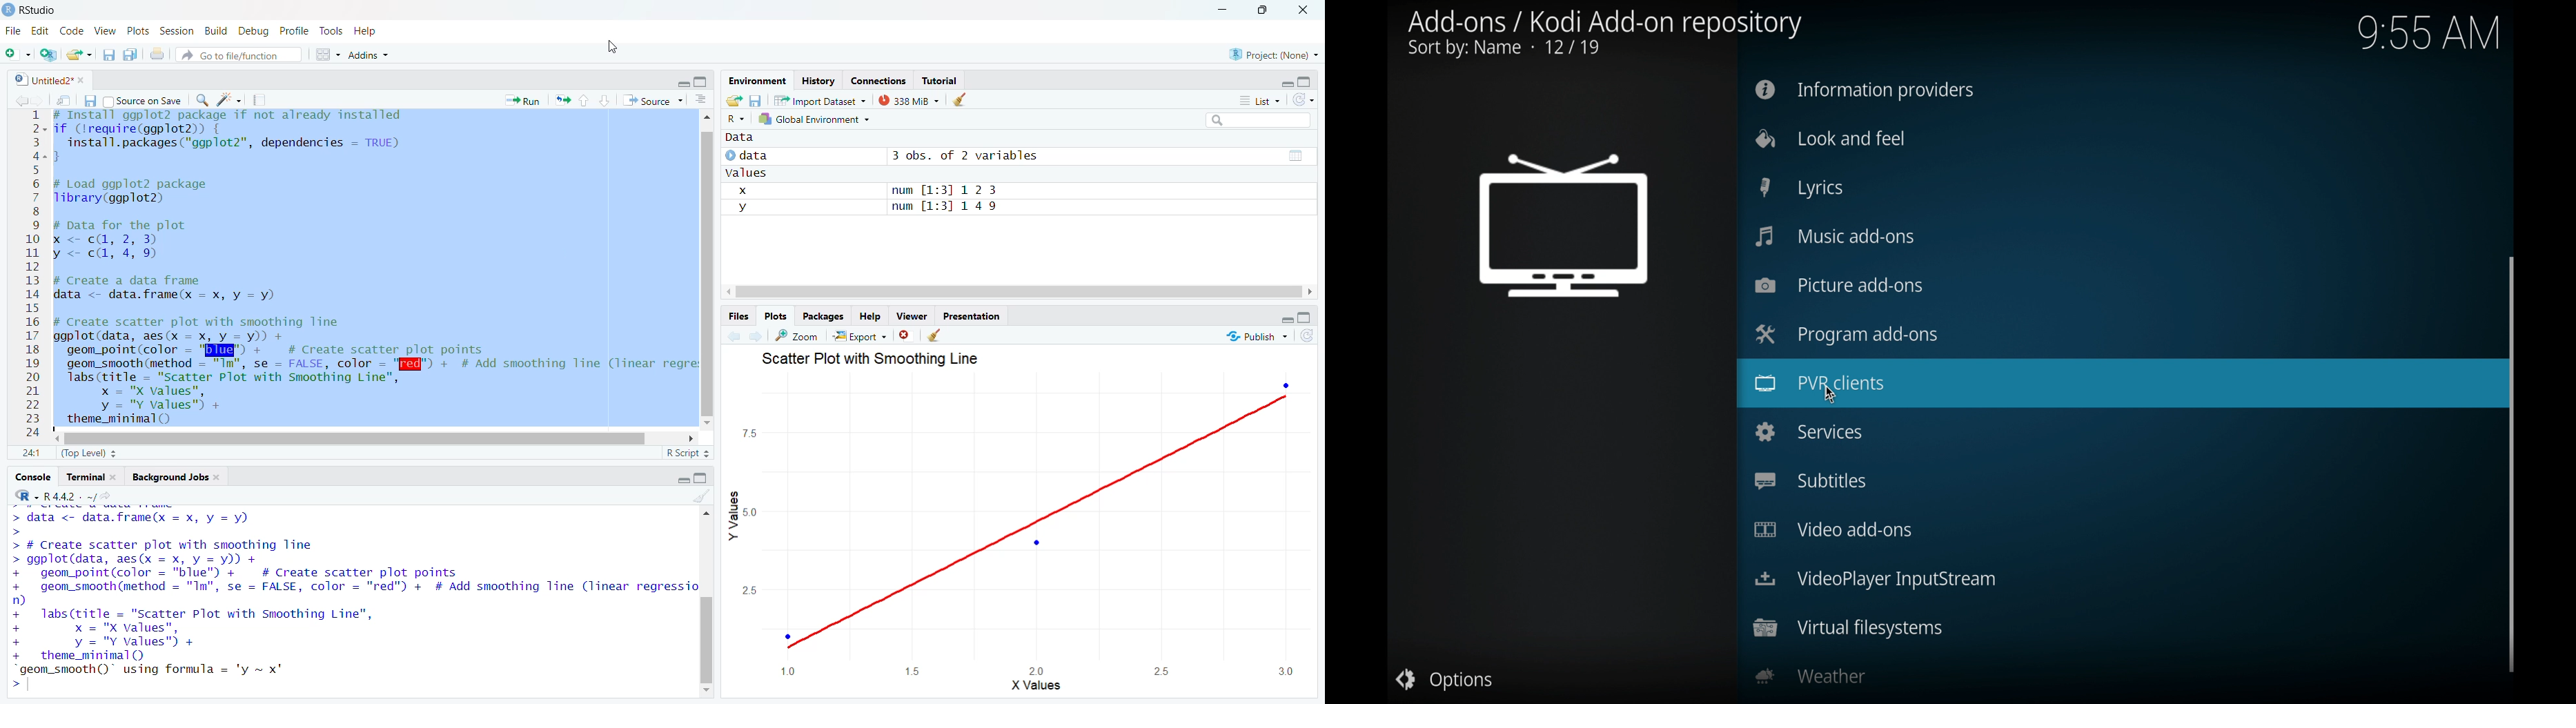 The height and width of the screenshot is (728, 2576). What do you see at coordinates (1876, 581) in the screenshot?
I see `videoplayer inputstream` at bounding box center [1876, 581].